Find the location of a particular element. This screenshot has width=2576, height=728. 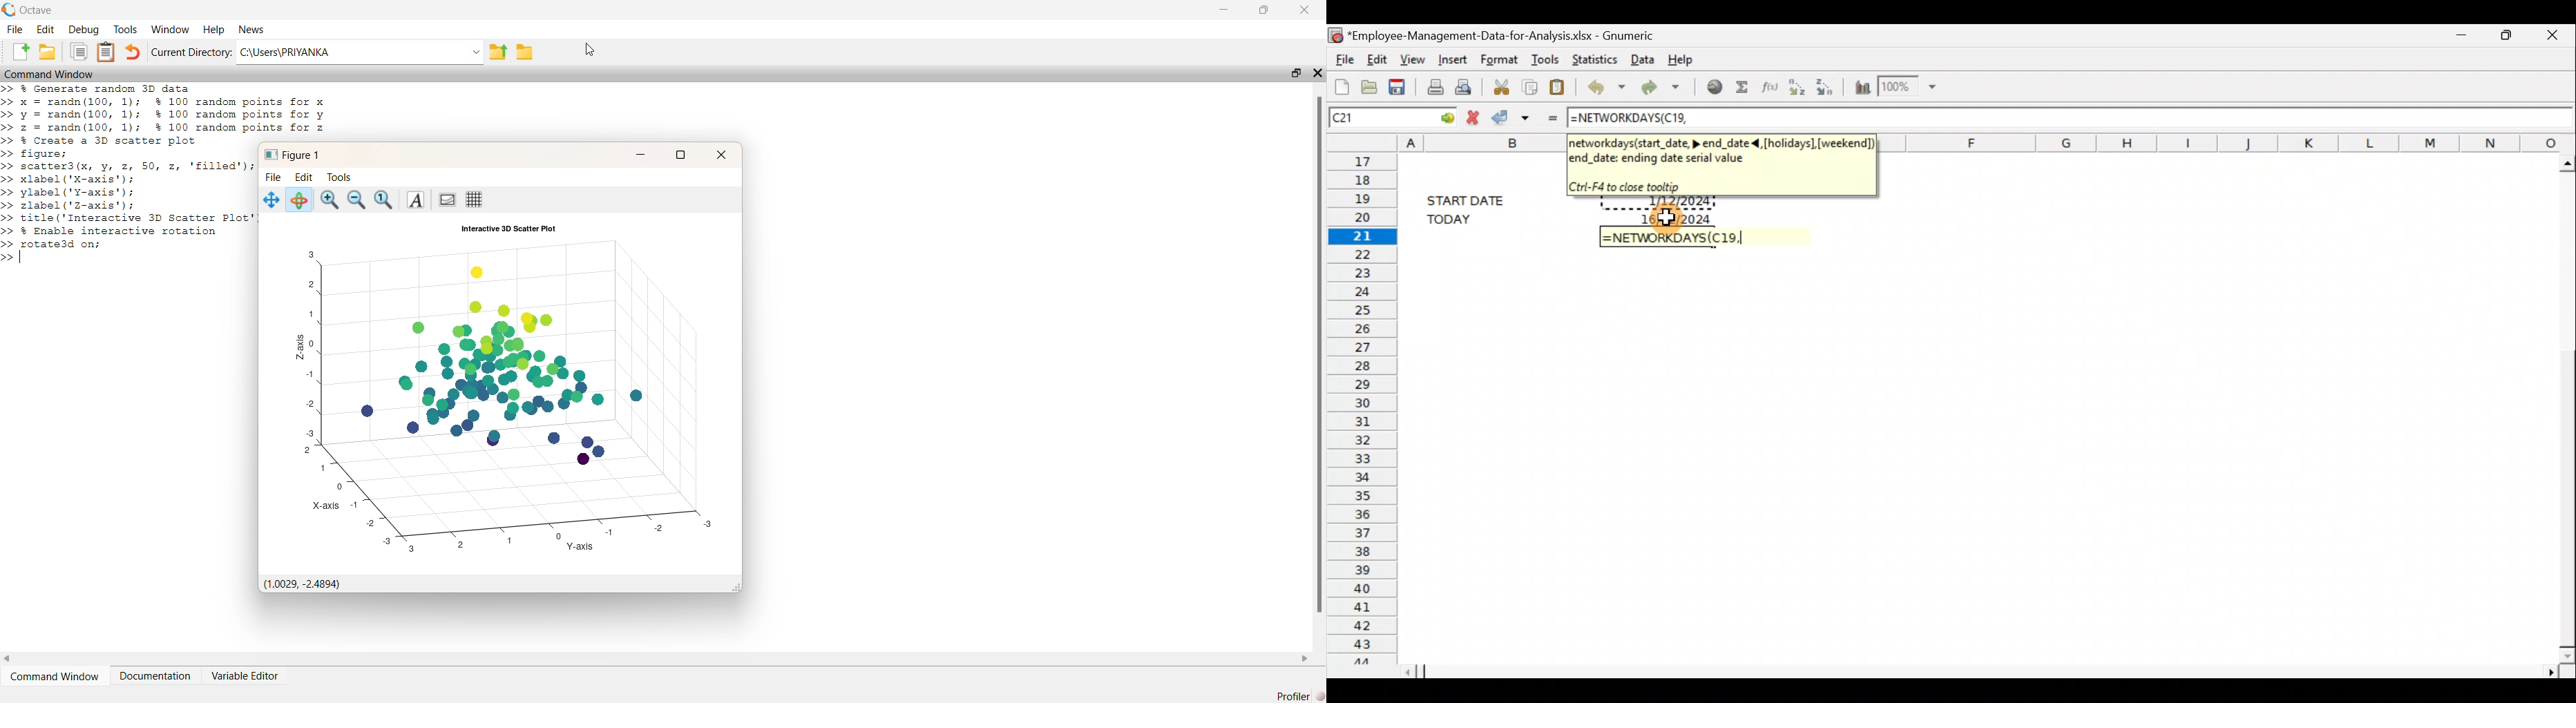

Accept change is located at coordinates (1513, 117).